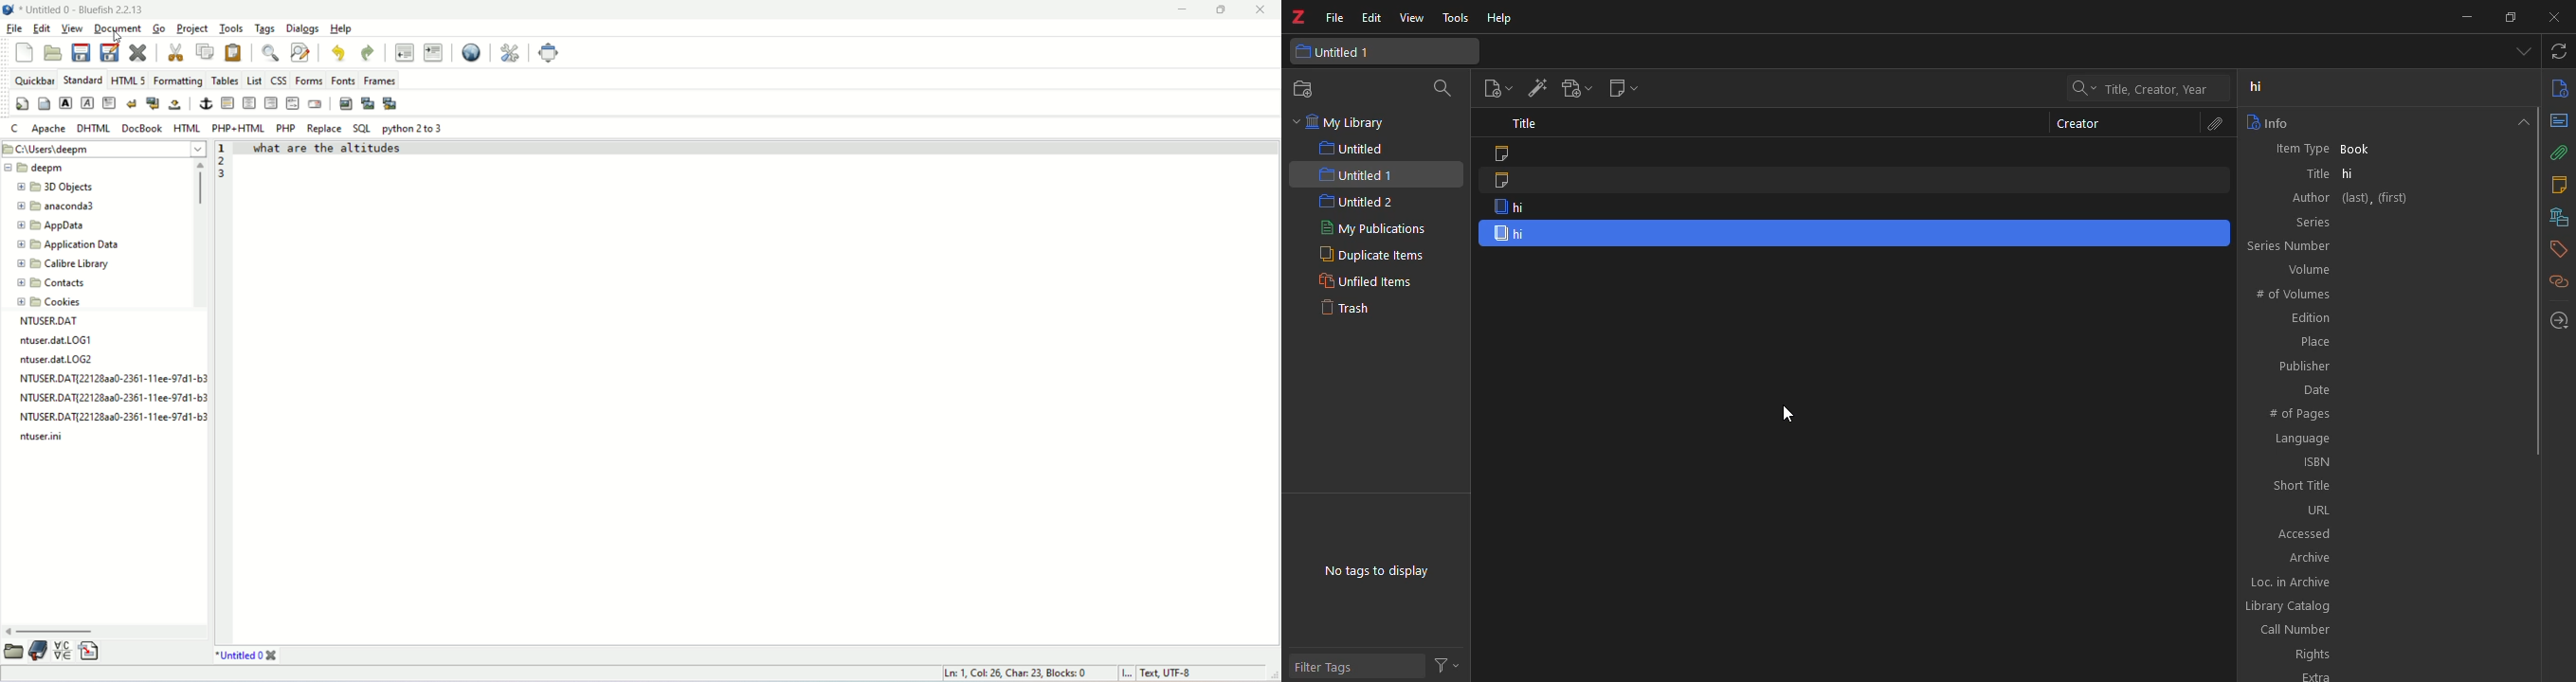 This screenshot has width=2576, height=700. Describe the element at coordinates (224, 80) in the screenshot. I see `tables` at that location.